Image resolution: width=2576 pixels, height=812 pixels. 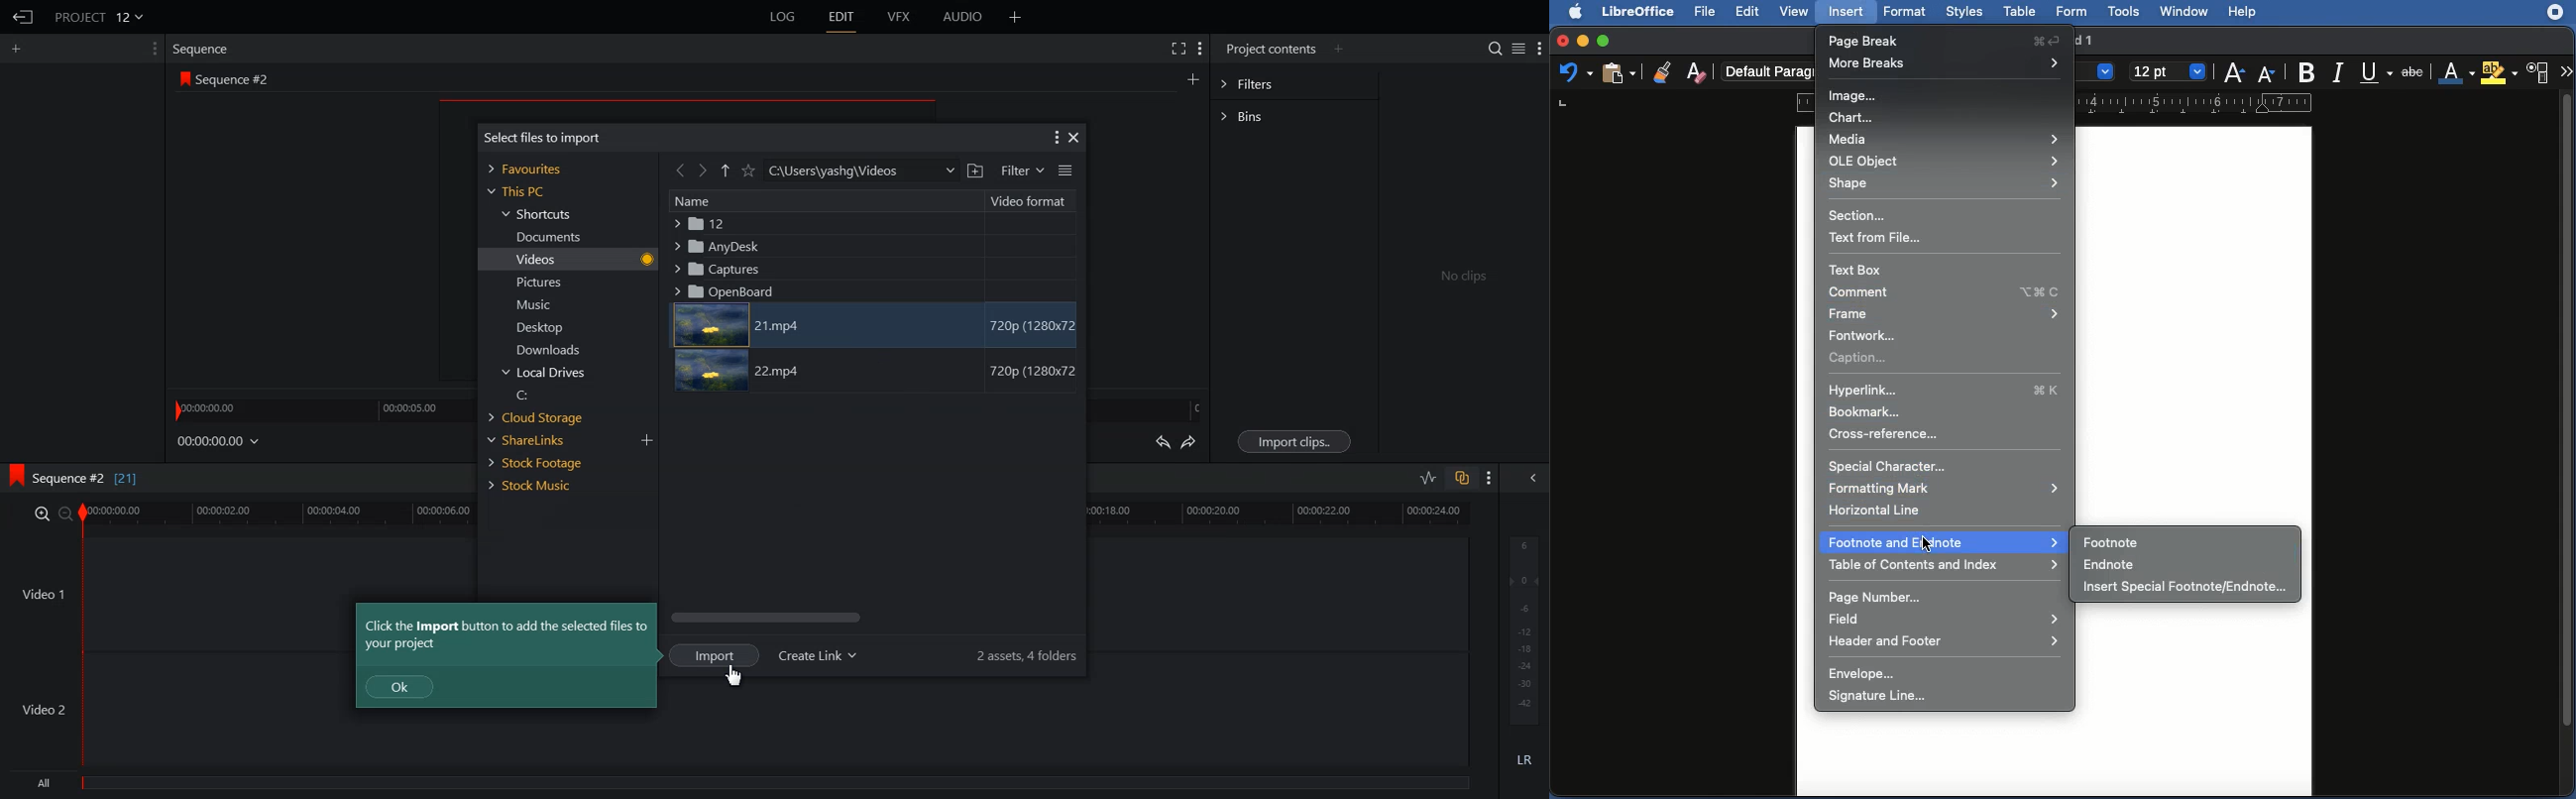 I want to click on Click the Import button to add the selected files to
your project, so click(x=507, y=635).